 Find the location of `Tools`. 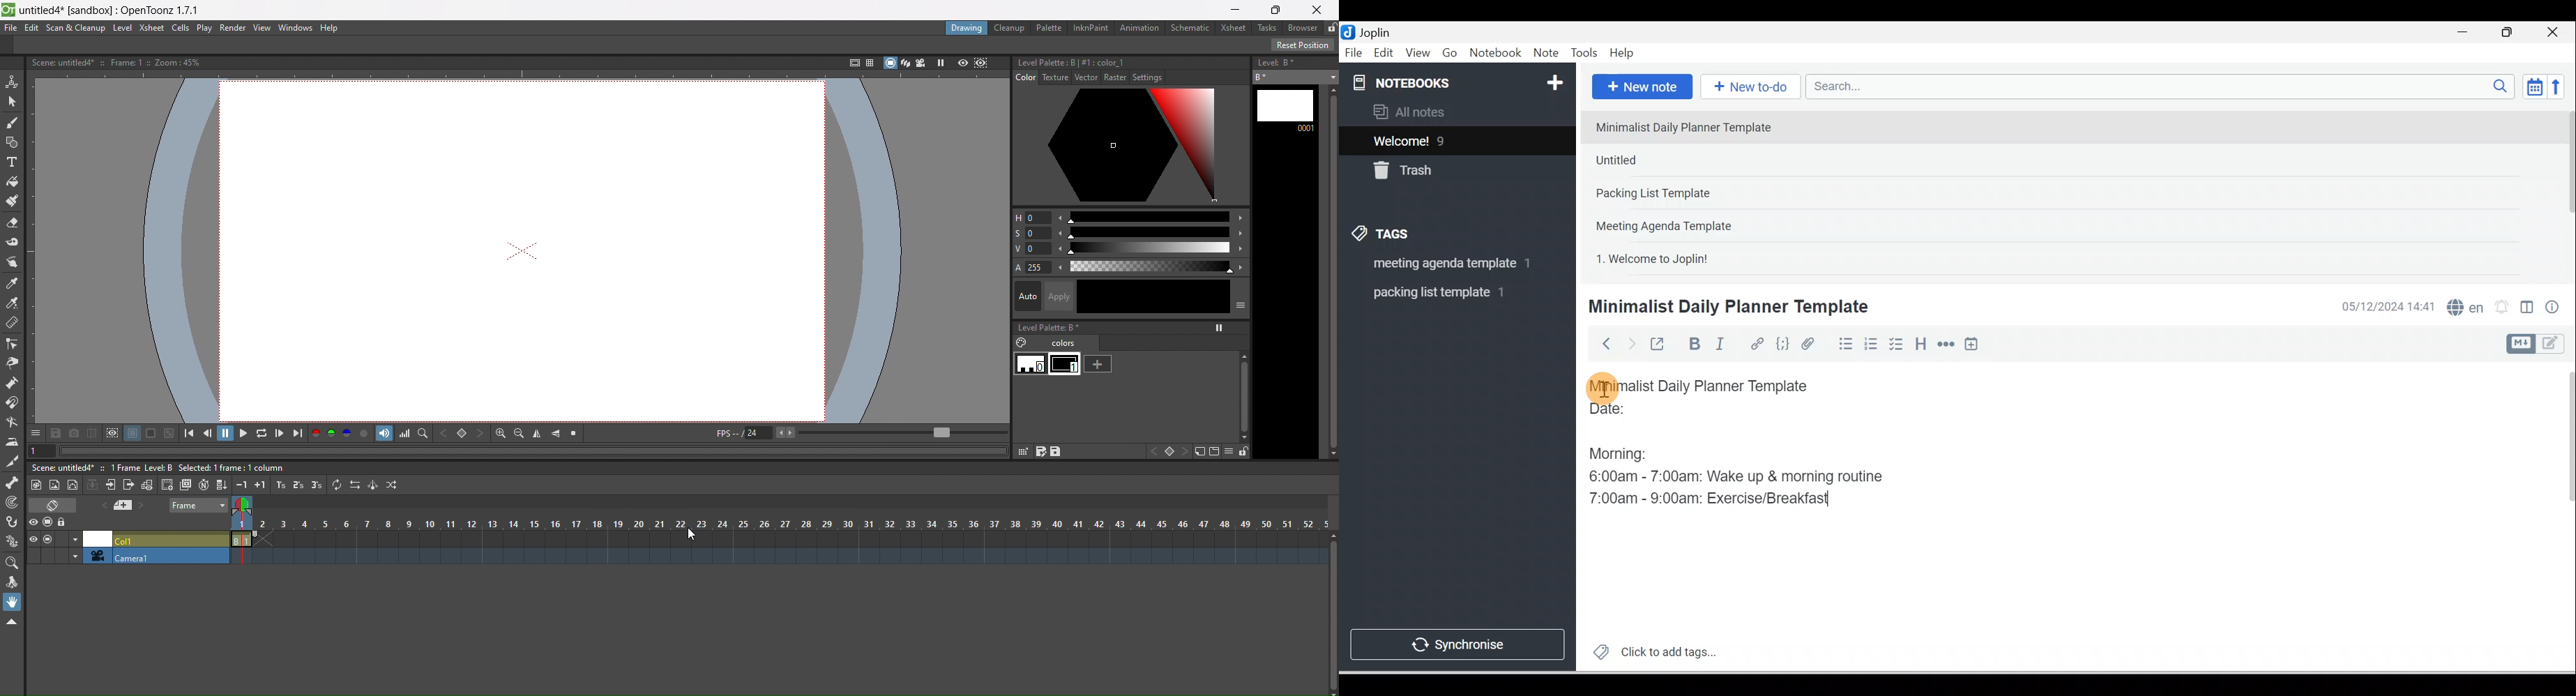

Tools is located at coordinates (1584, 53).